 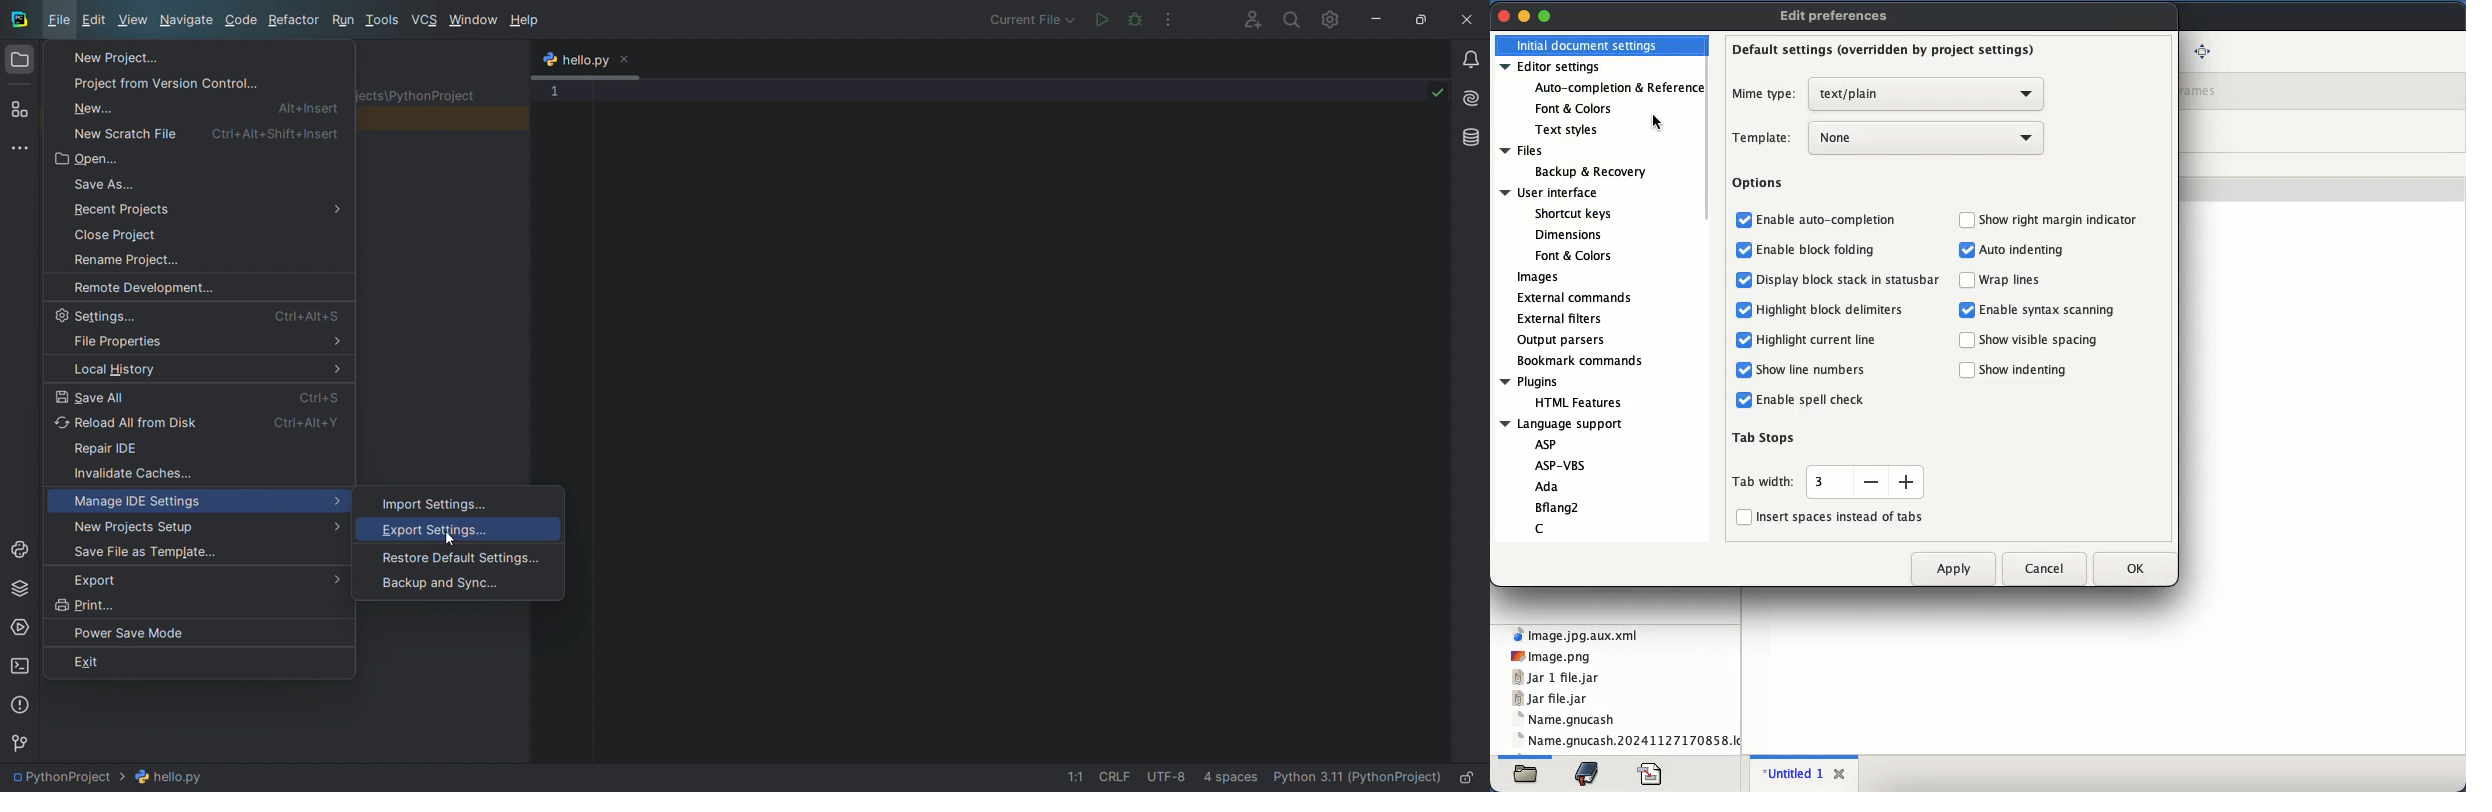 What do you see at coordinates (2202, 50) in the screenshot?
I see `full screen` at bounding box center [2202, 50].